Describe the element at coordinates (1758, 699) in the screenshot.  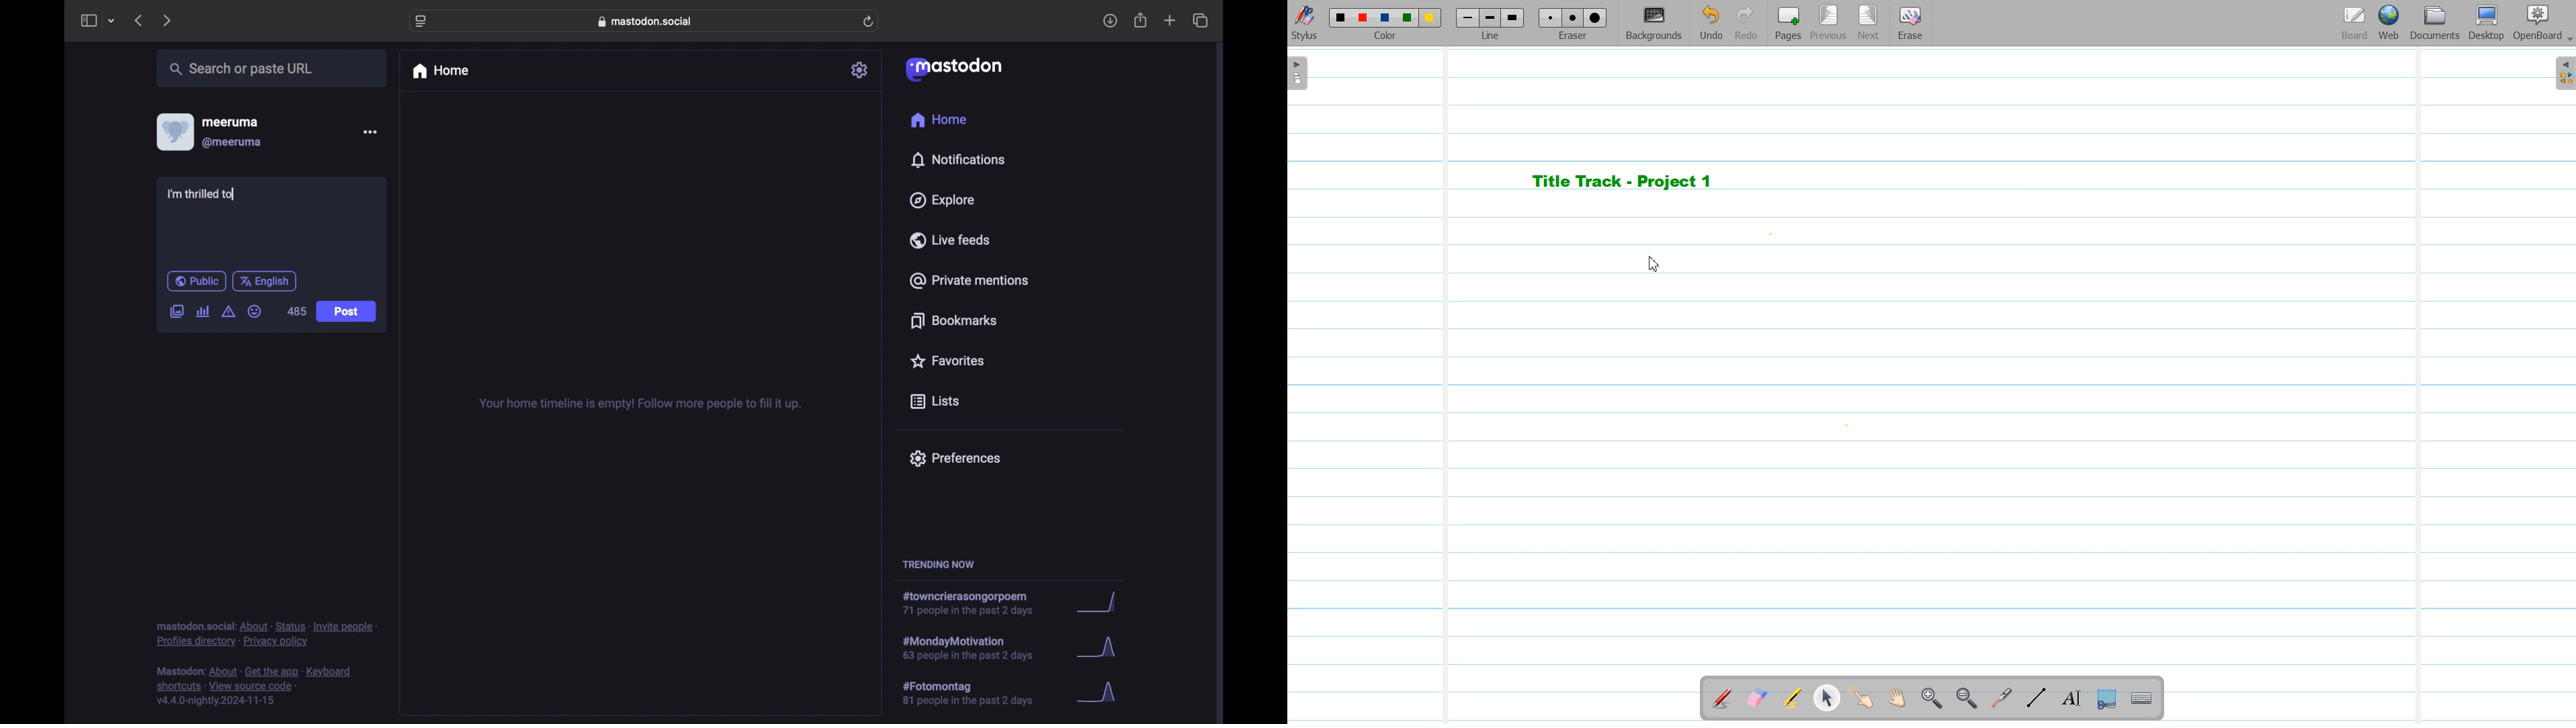
I see `Erase Annotation` at that location.